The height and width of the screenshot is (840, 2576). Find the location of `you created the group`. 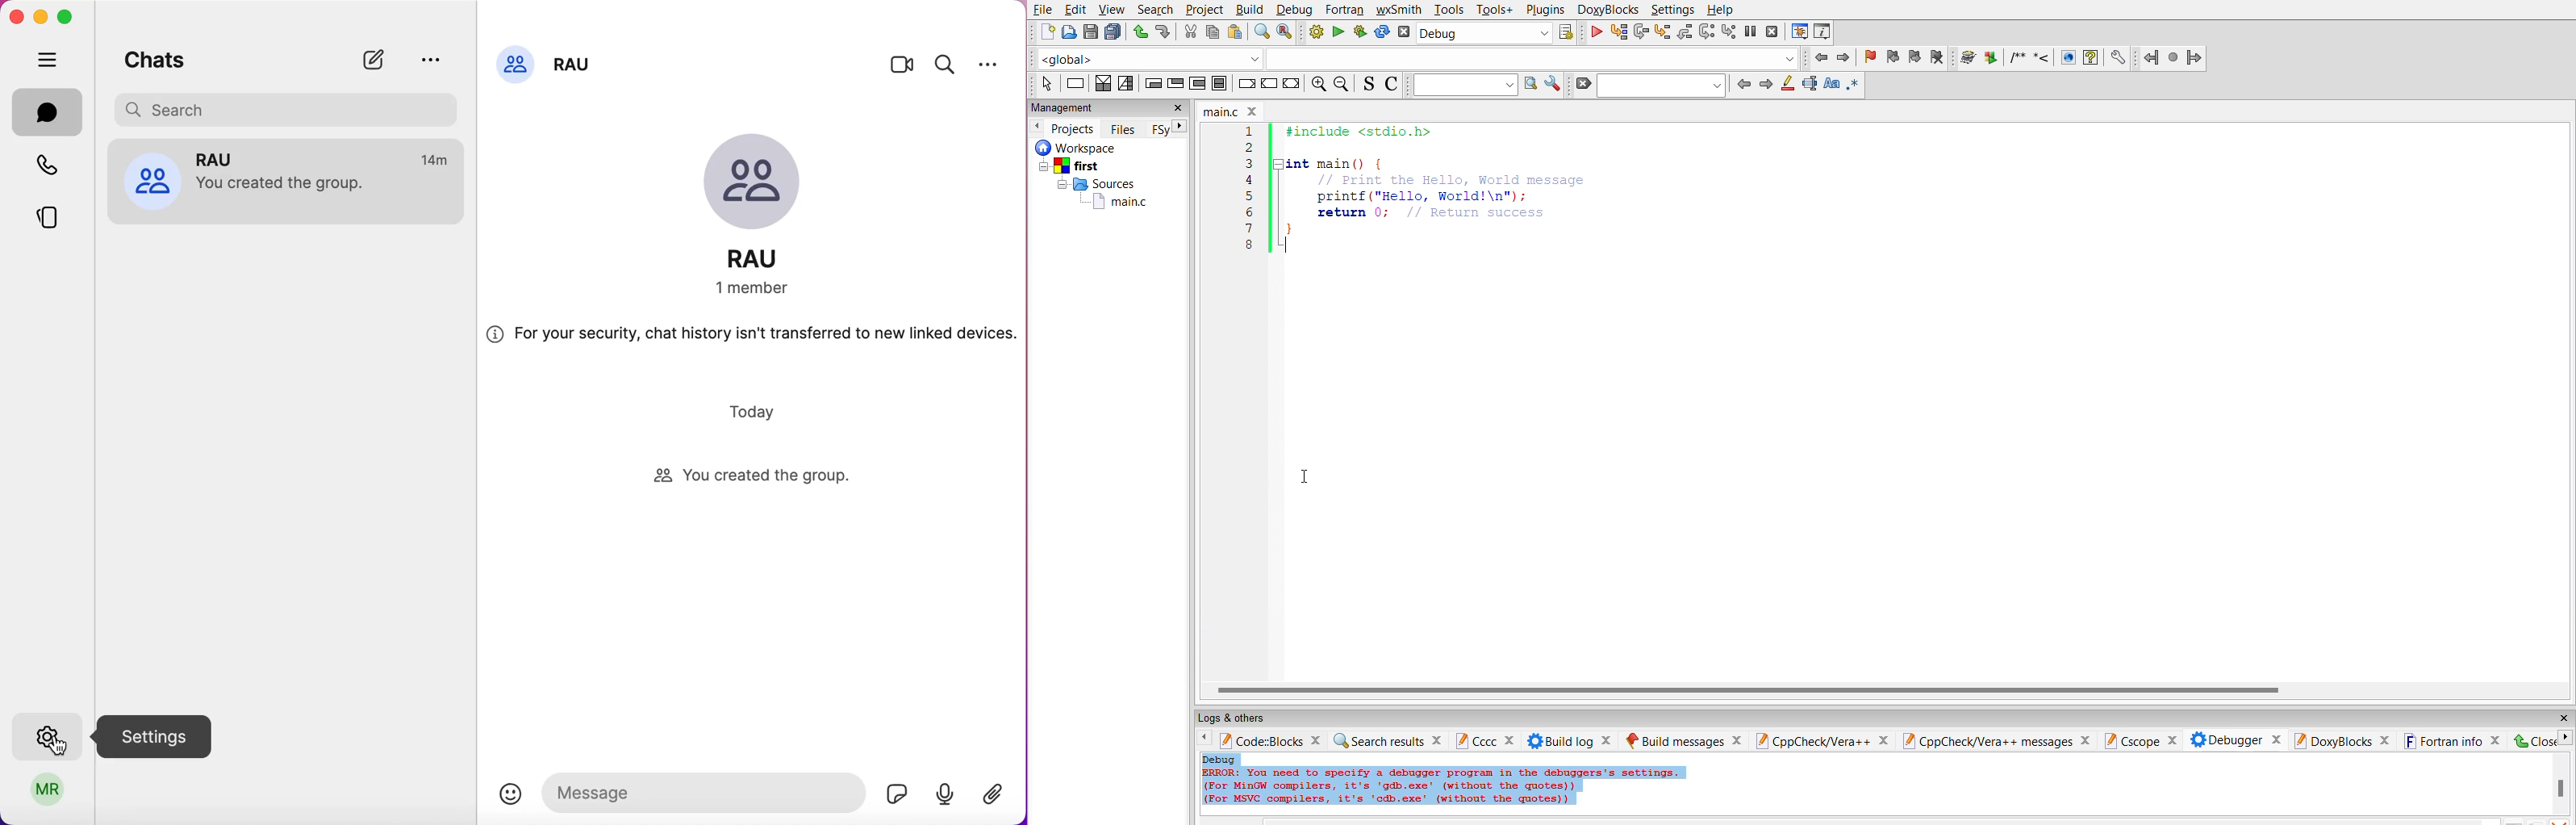

you created the group is located at coordinates (754, 476).